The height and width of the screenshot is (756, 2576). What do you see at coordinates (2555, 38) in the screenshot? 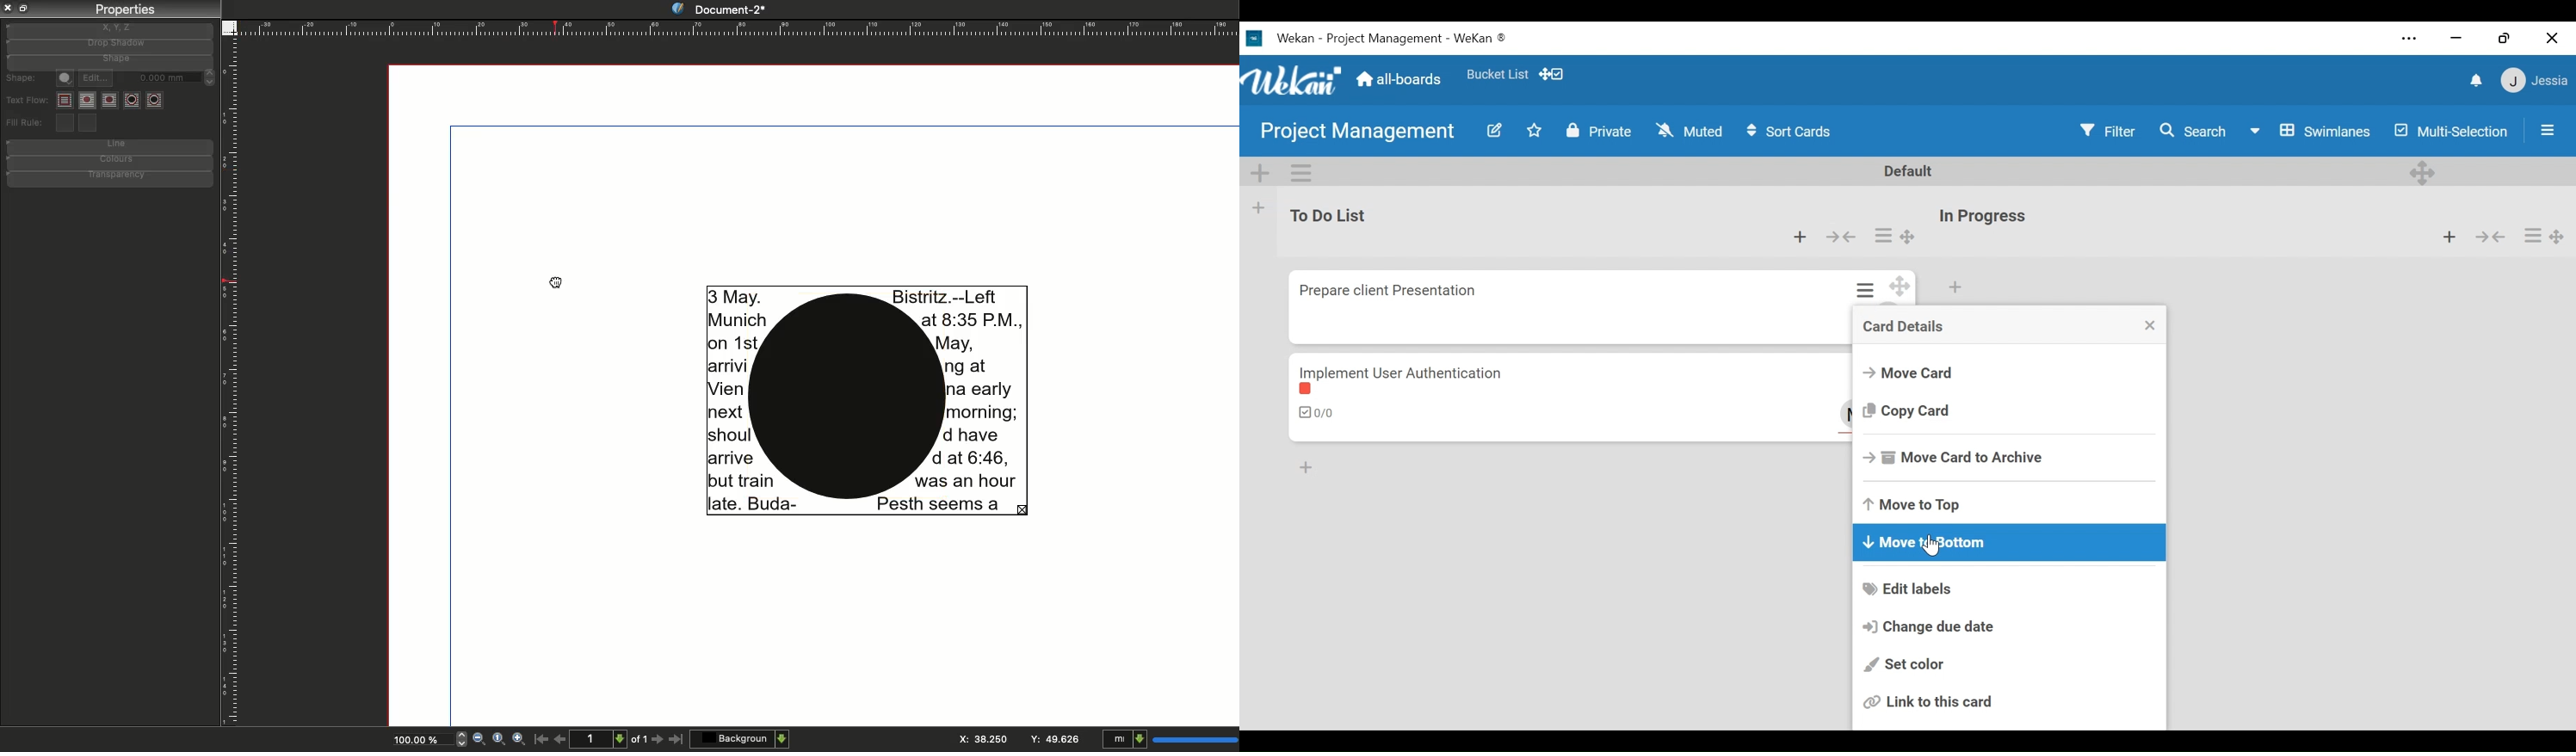
I see `close` at bounding box center [2555, 38].